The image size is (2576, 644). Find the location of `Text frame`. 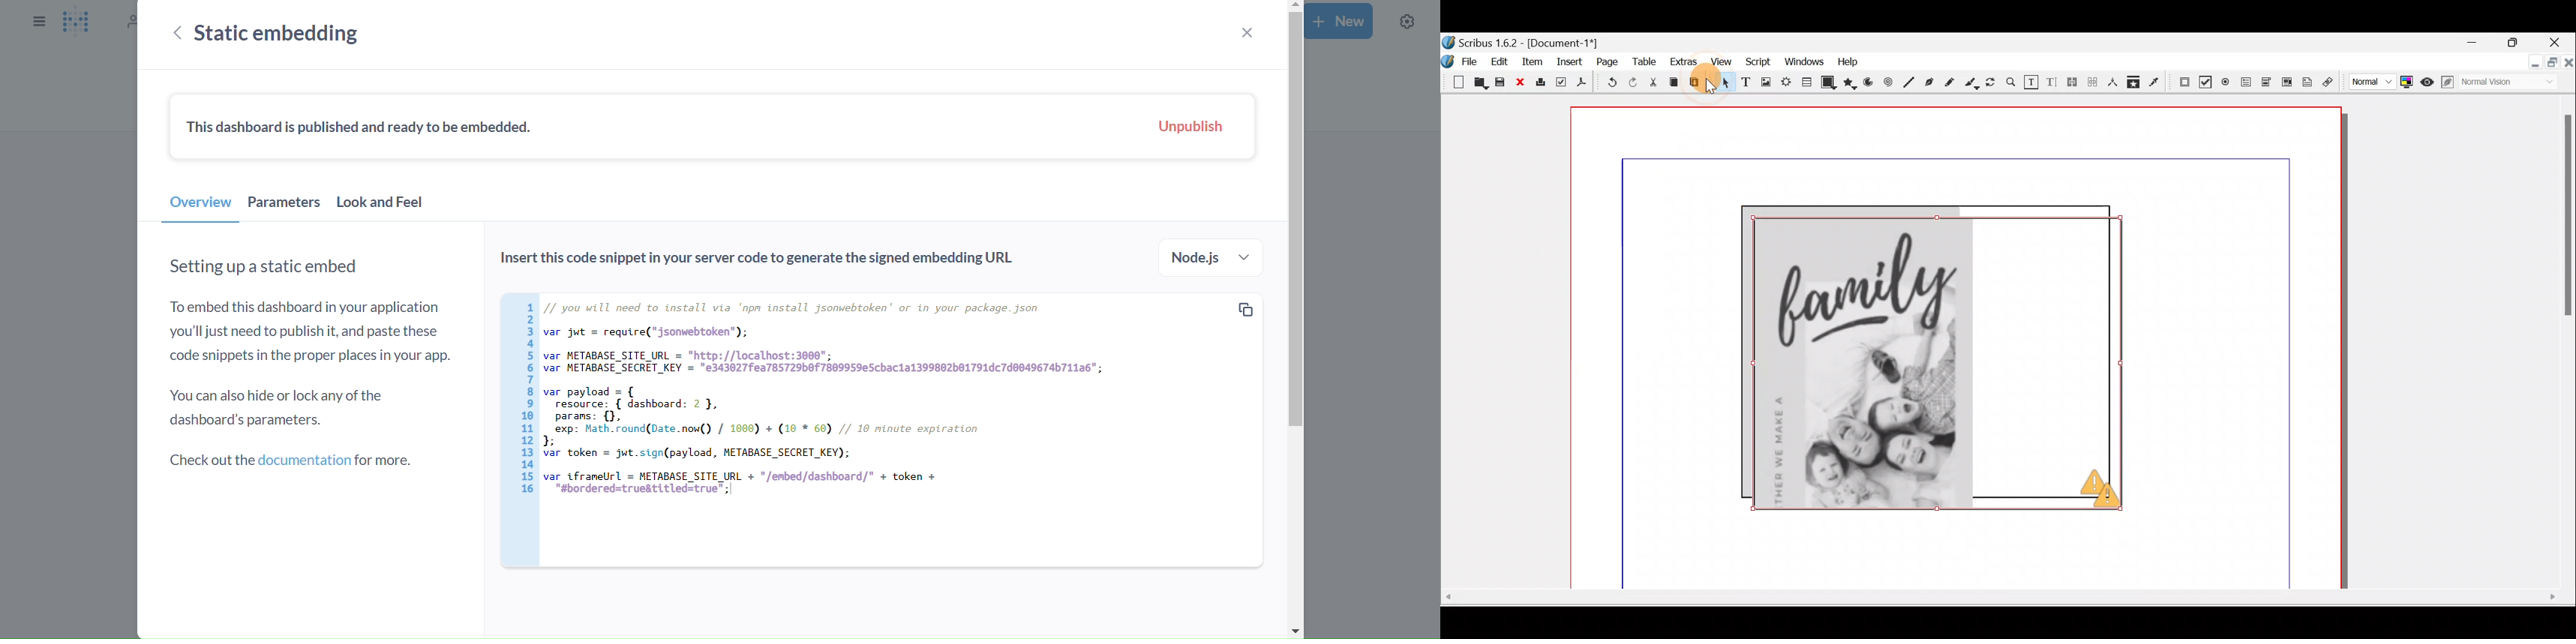

Text frame is located at coordinates (1746, 83).